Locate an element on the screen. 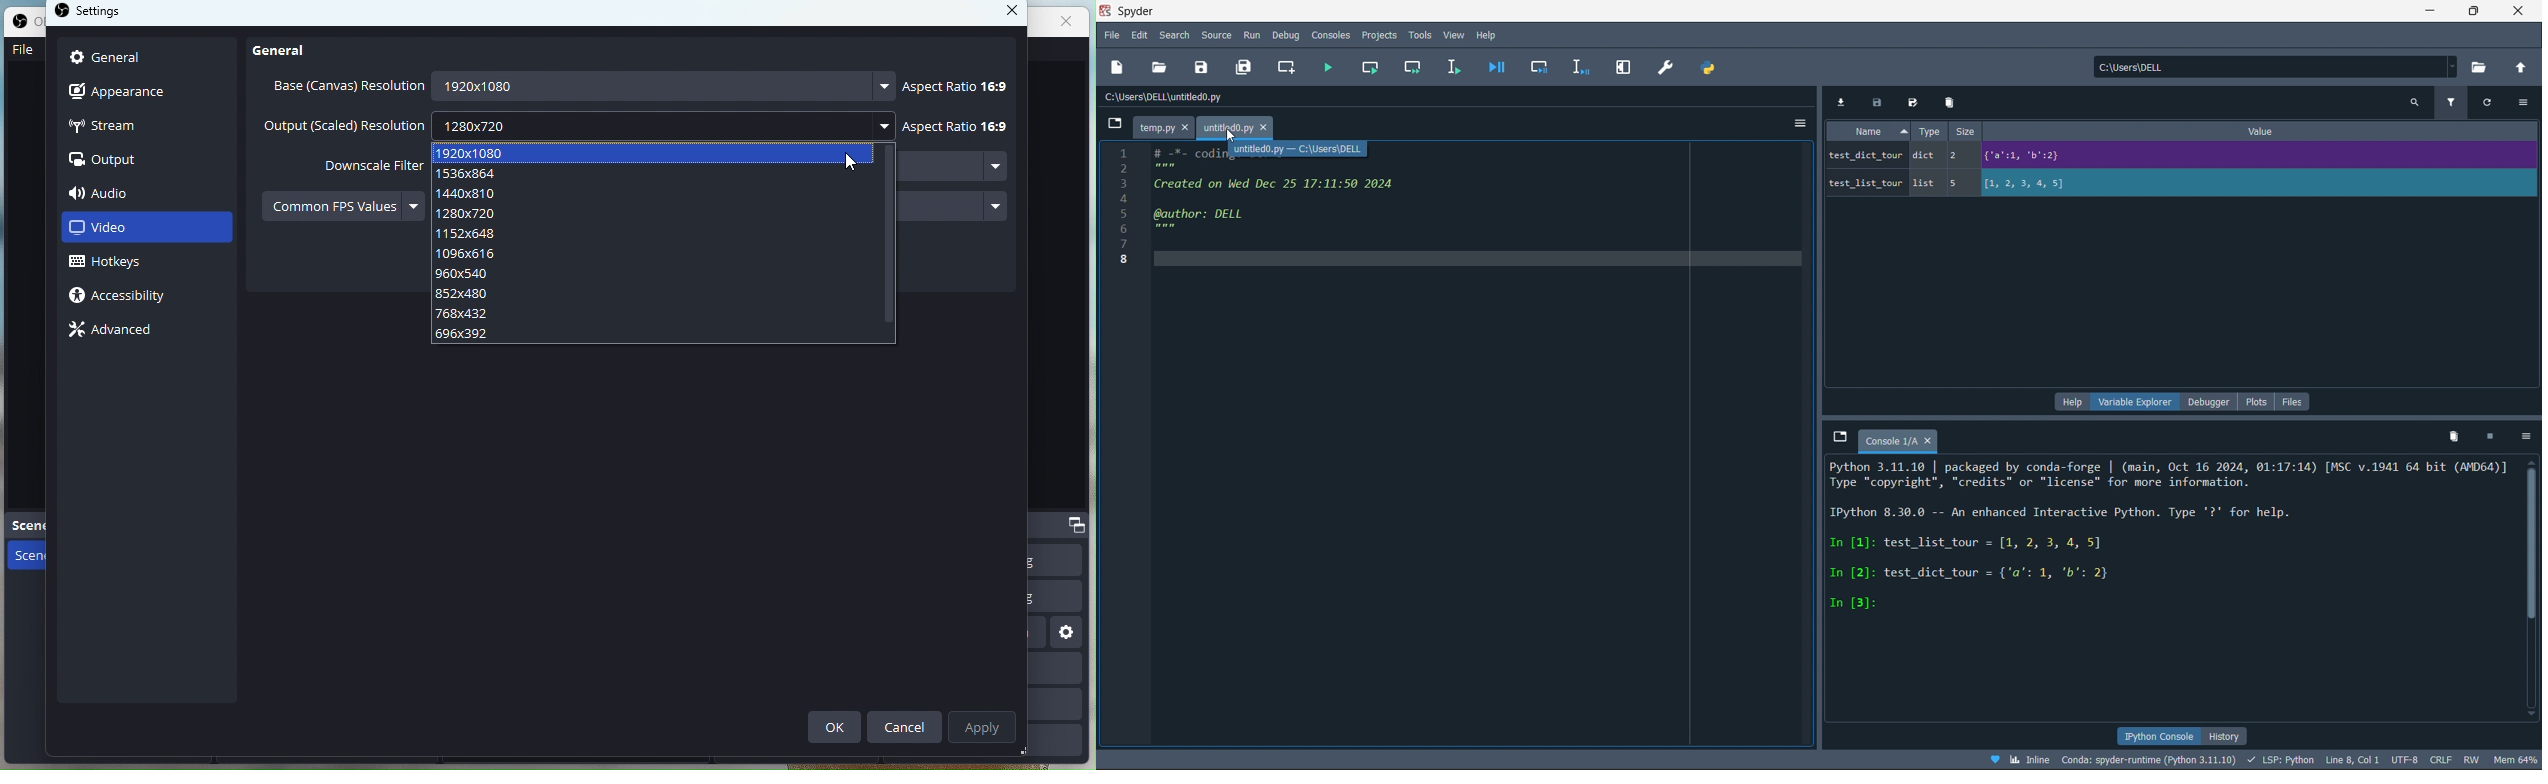 The height and width of the screenshot is (784, 2548). 1920x1080 is located at coordinates (655, 154).